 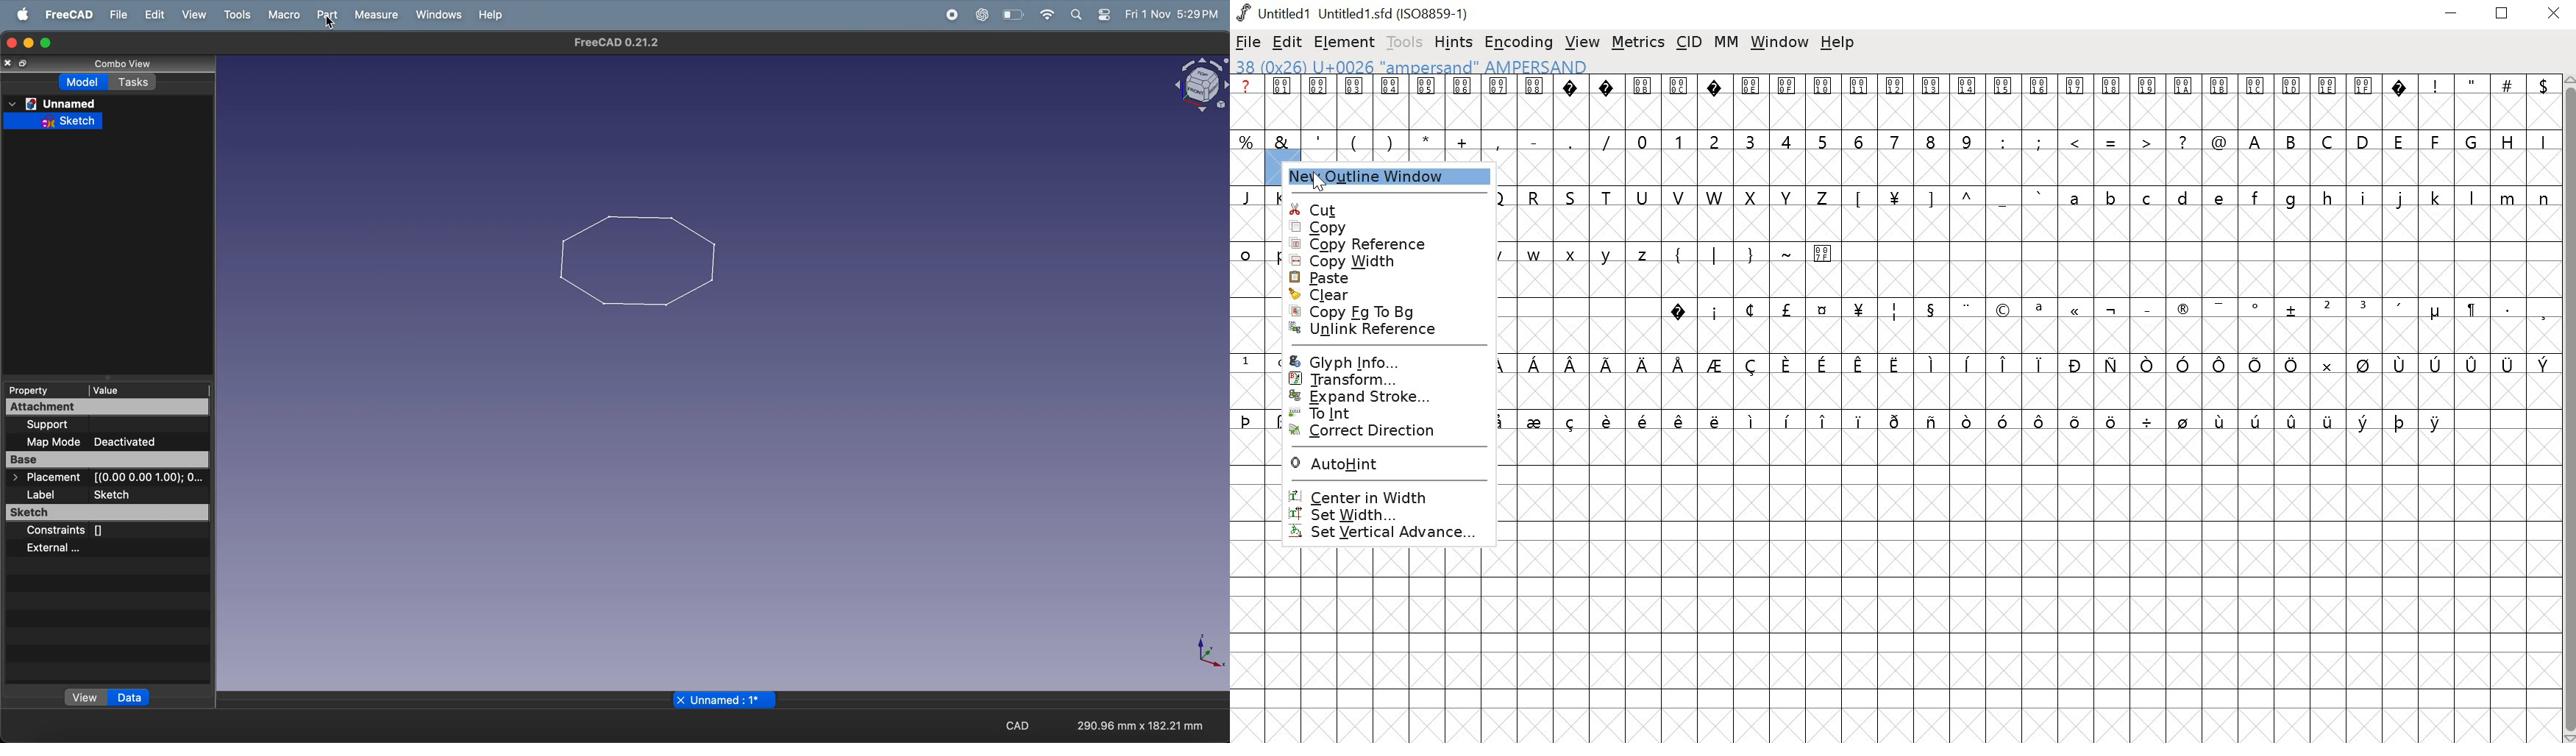 What do you see at coordinates (1346, 41) in the screenshot?
I see `element` at bounding box center [1346, 41].